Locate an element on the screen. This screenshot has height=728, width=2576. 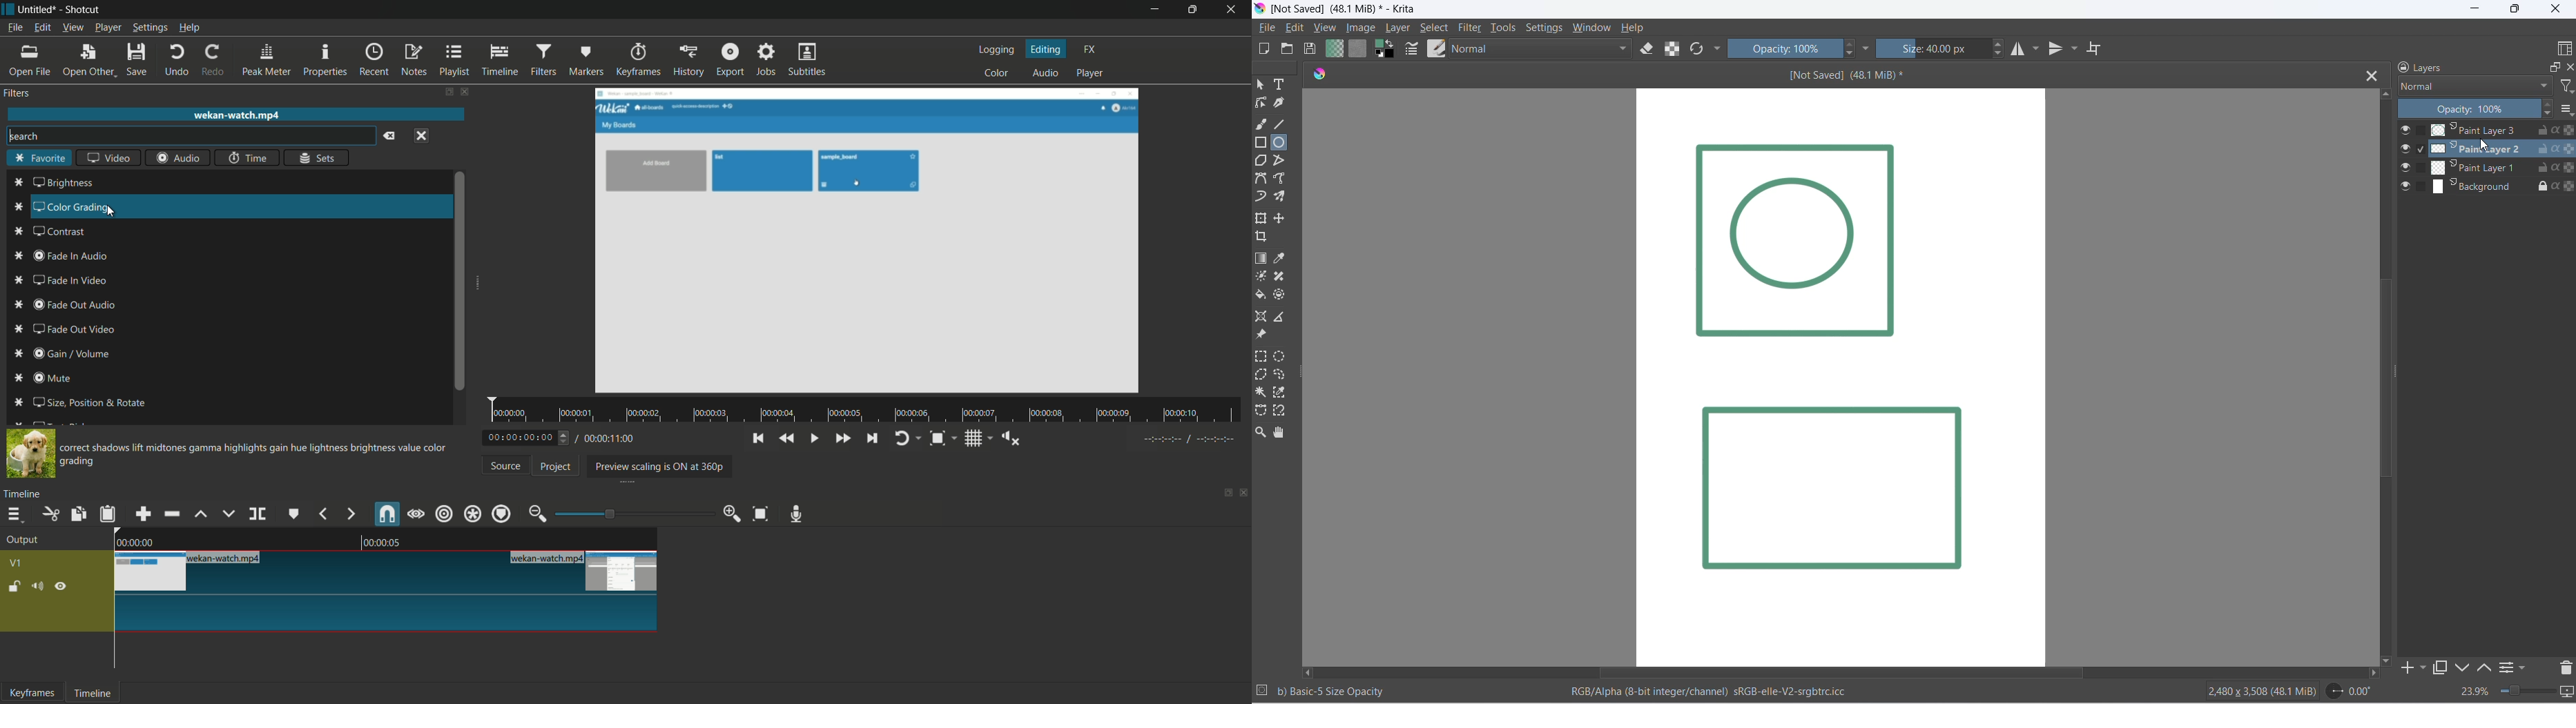
video is located at coordinates (112, 158).